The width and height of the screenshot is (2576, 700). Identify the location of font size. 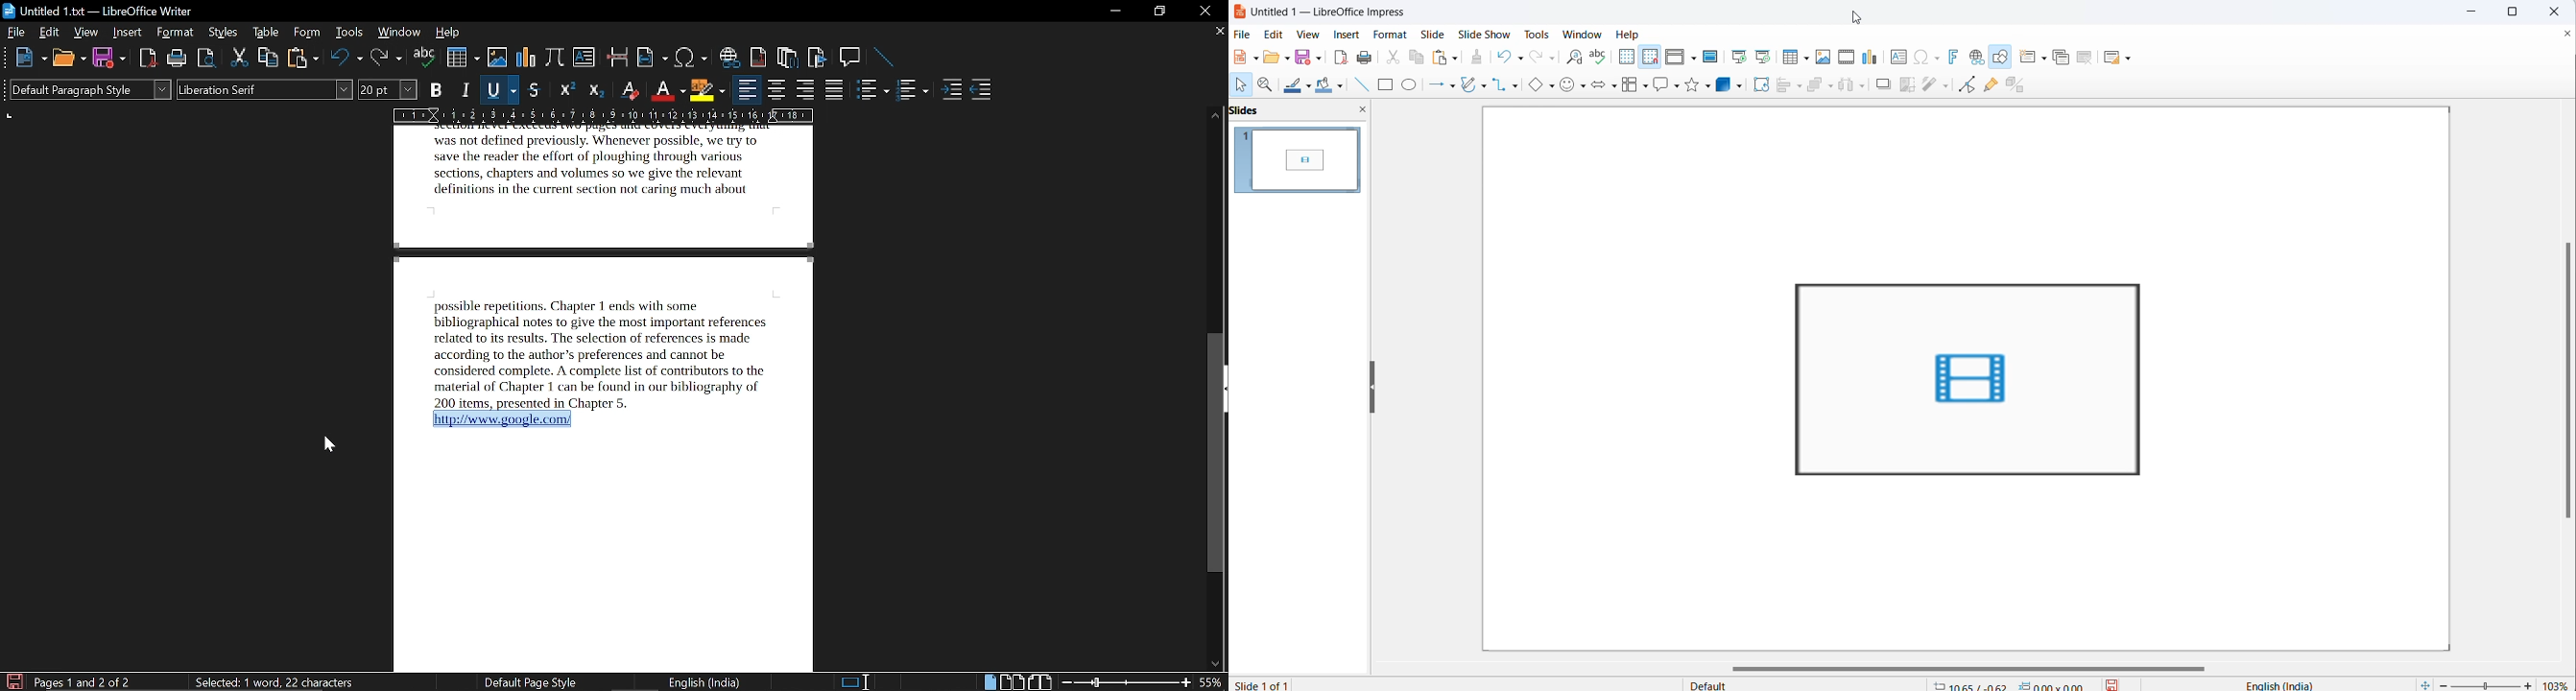
(389, 89).